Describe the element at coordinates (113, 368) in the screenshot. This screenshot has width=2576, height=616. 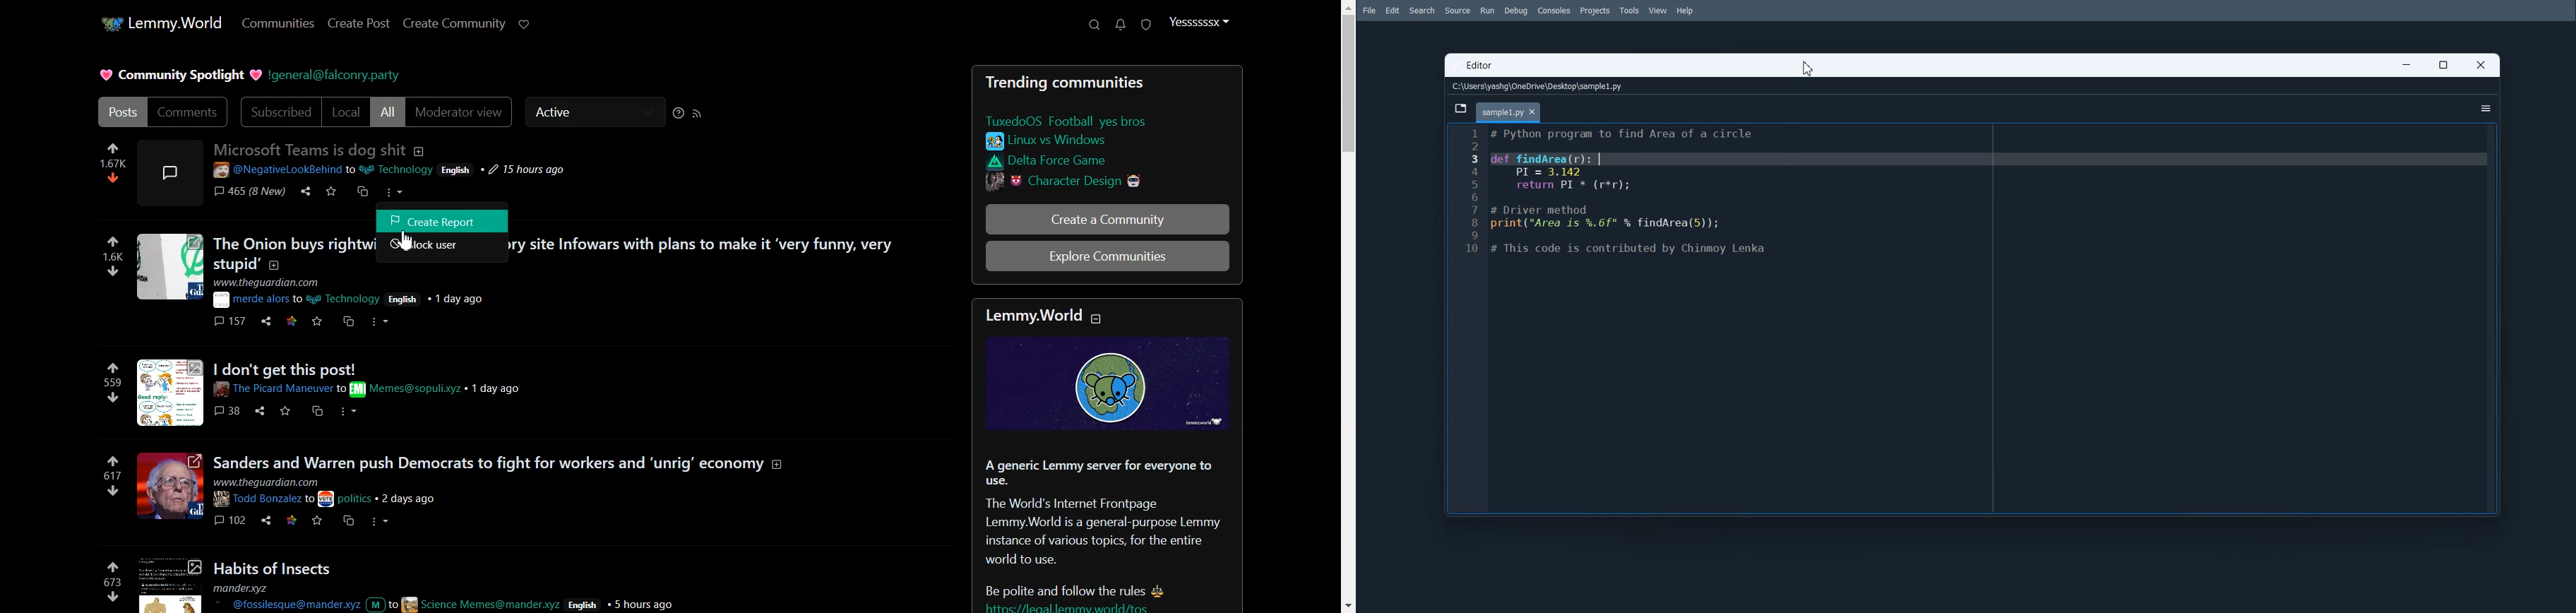
I see `like` at that location.